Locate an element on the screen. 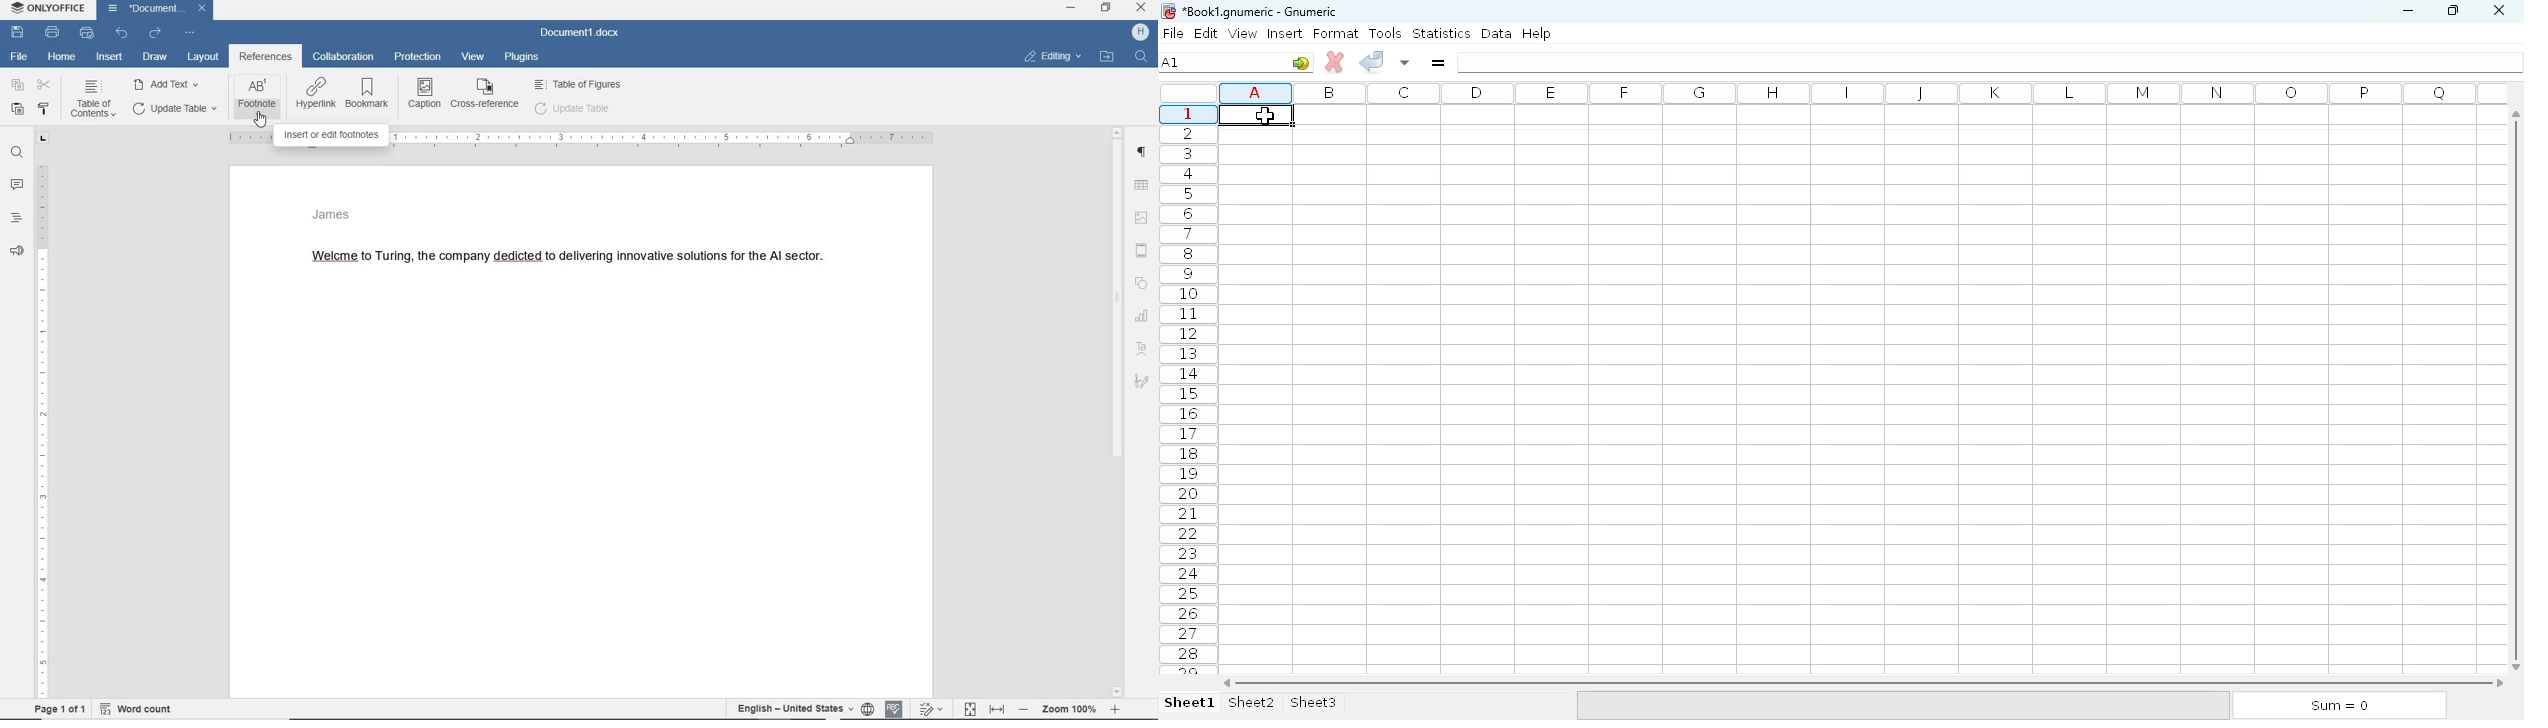 Image resolution: width=2548 pixels, height=728 pixels. cross-reference is located at coordinates (487, 94).